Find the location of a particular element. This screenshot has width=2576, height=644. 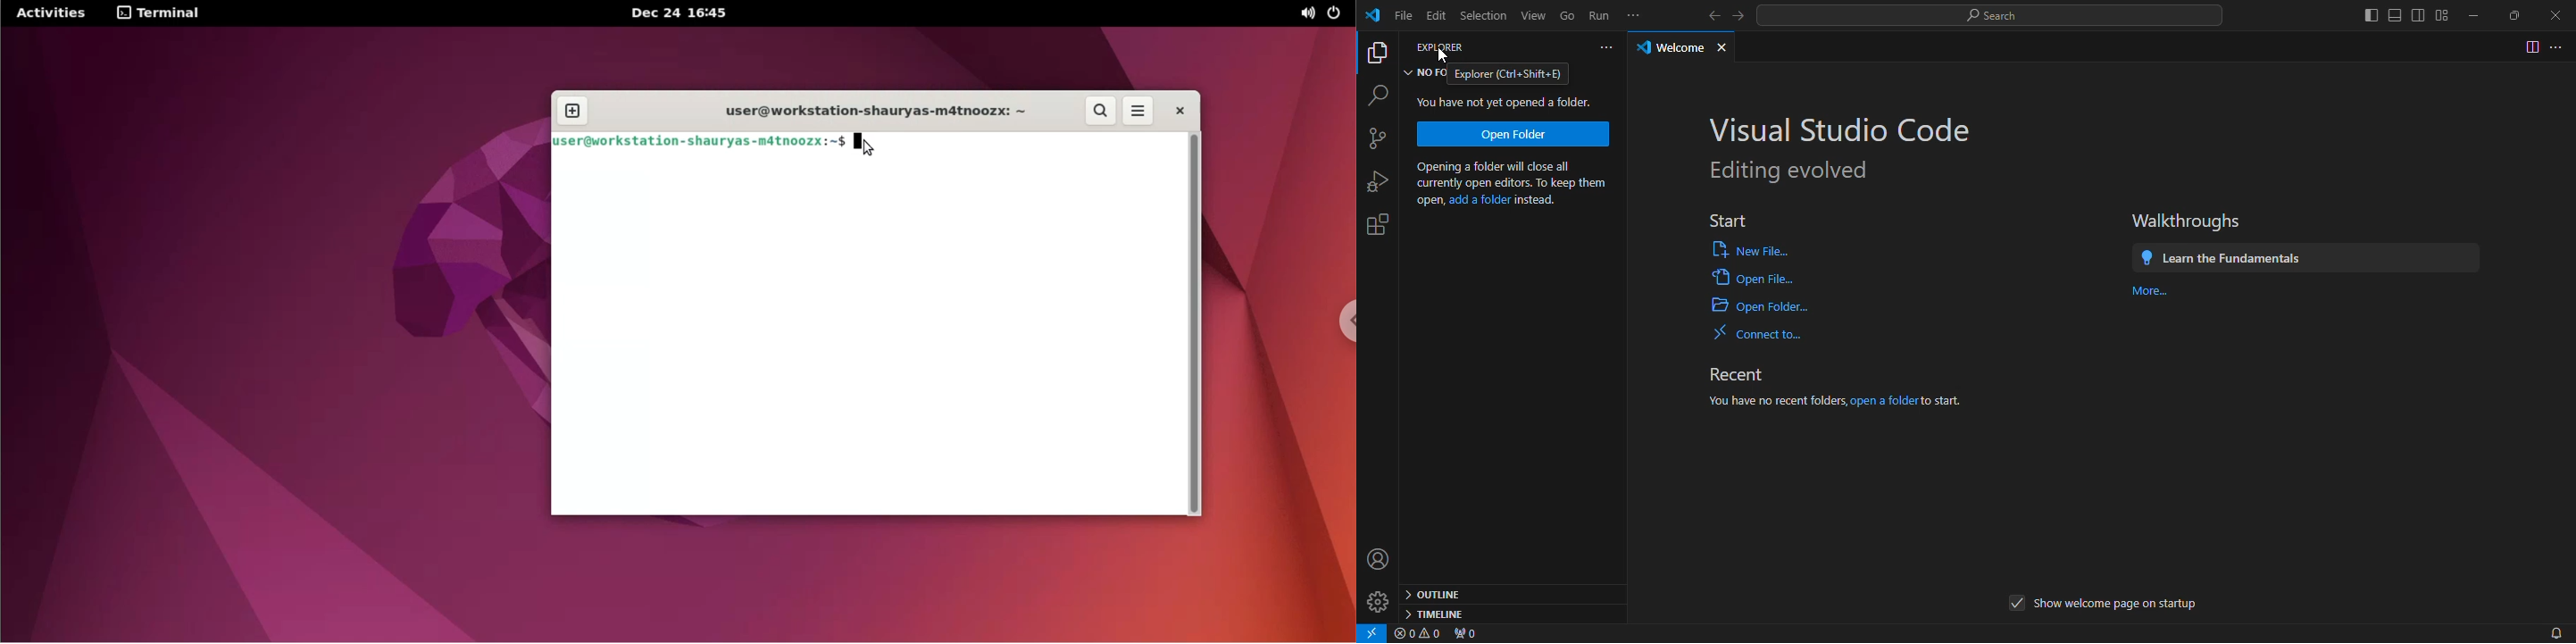

new project is located at coordinates (1380, 140).